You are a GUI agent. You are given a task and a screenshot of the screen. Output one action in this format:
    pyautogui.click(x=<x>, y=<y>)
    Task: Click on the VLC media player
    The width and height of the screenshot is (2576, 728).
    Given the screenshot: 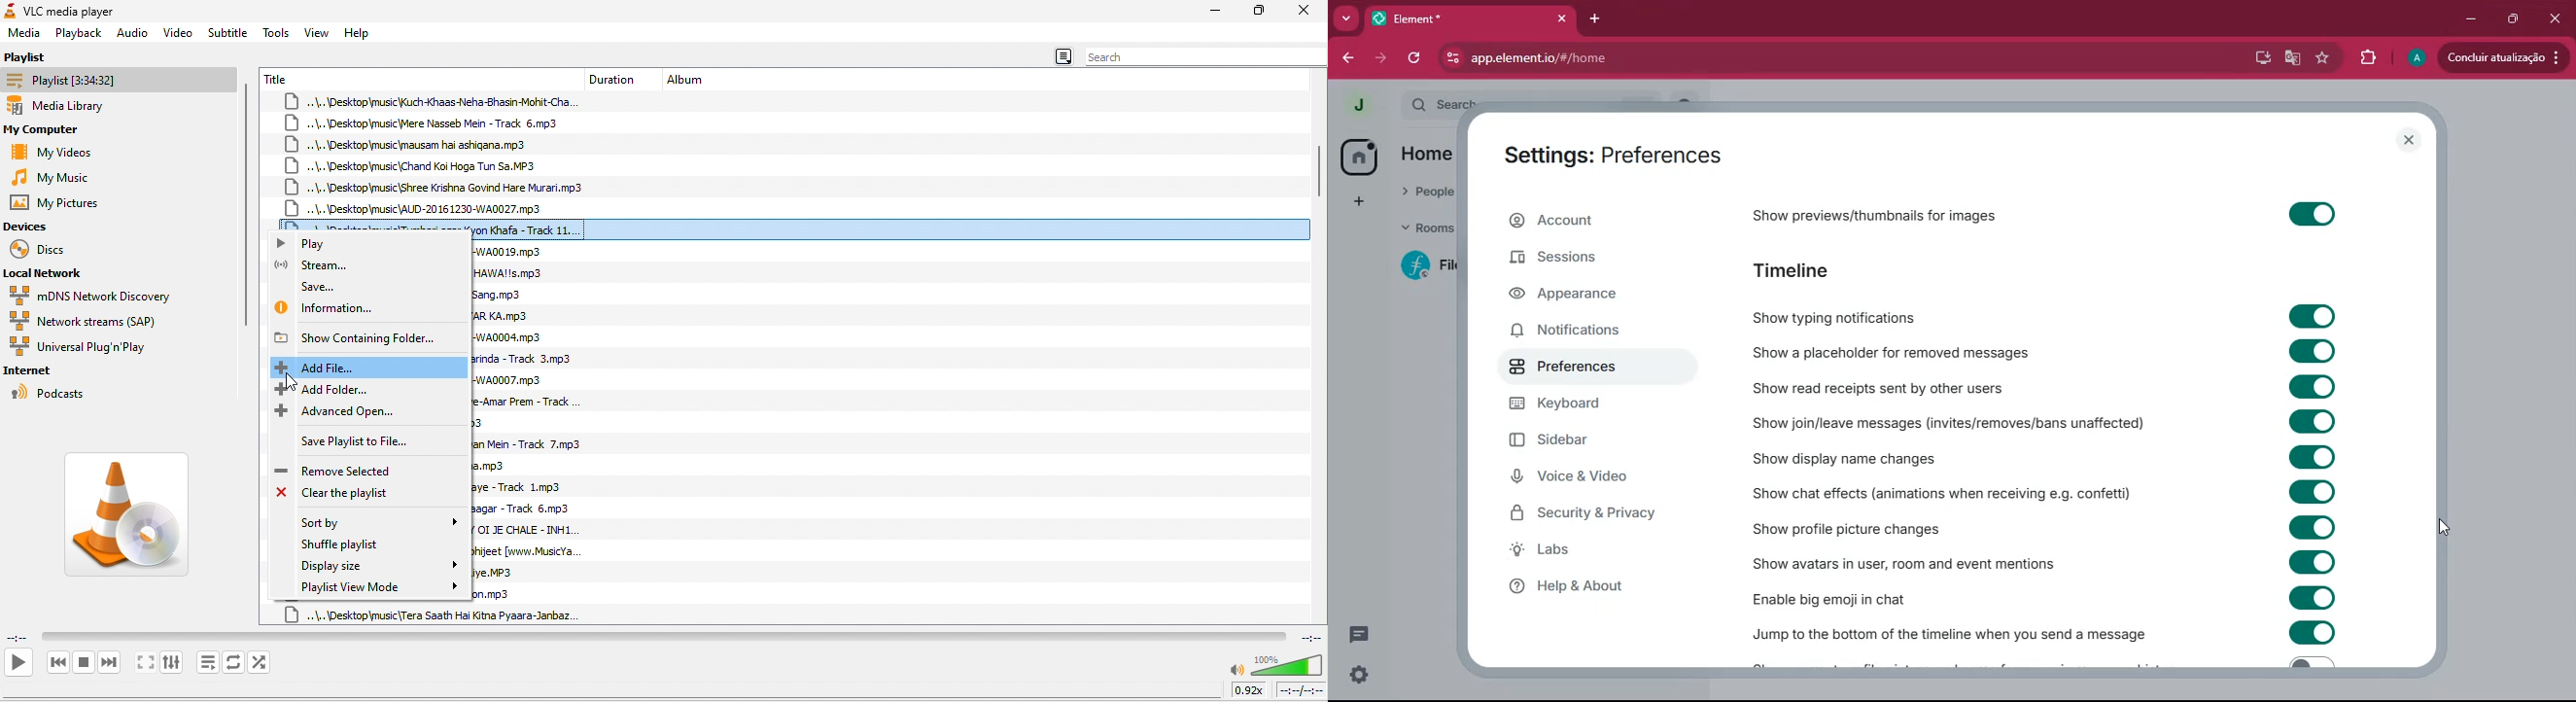 What is the action you would take?
    pyautogui.click(x=82, y=10)
    